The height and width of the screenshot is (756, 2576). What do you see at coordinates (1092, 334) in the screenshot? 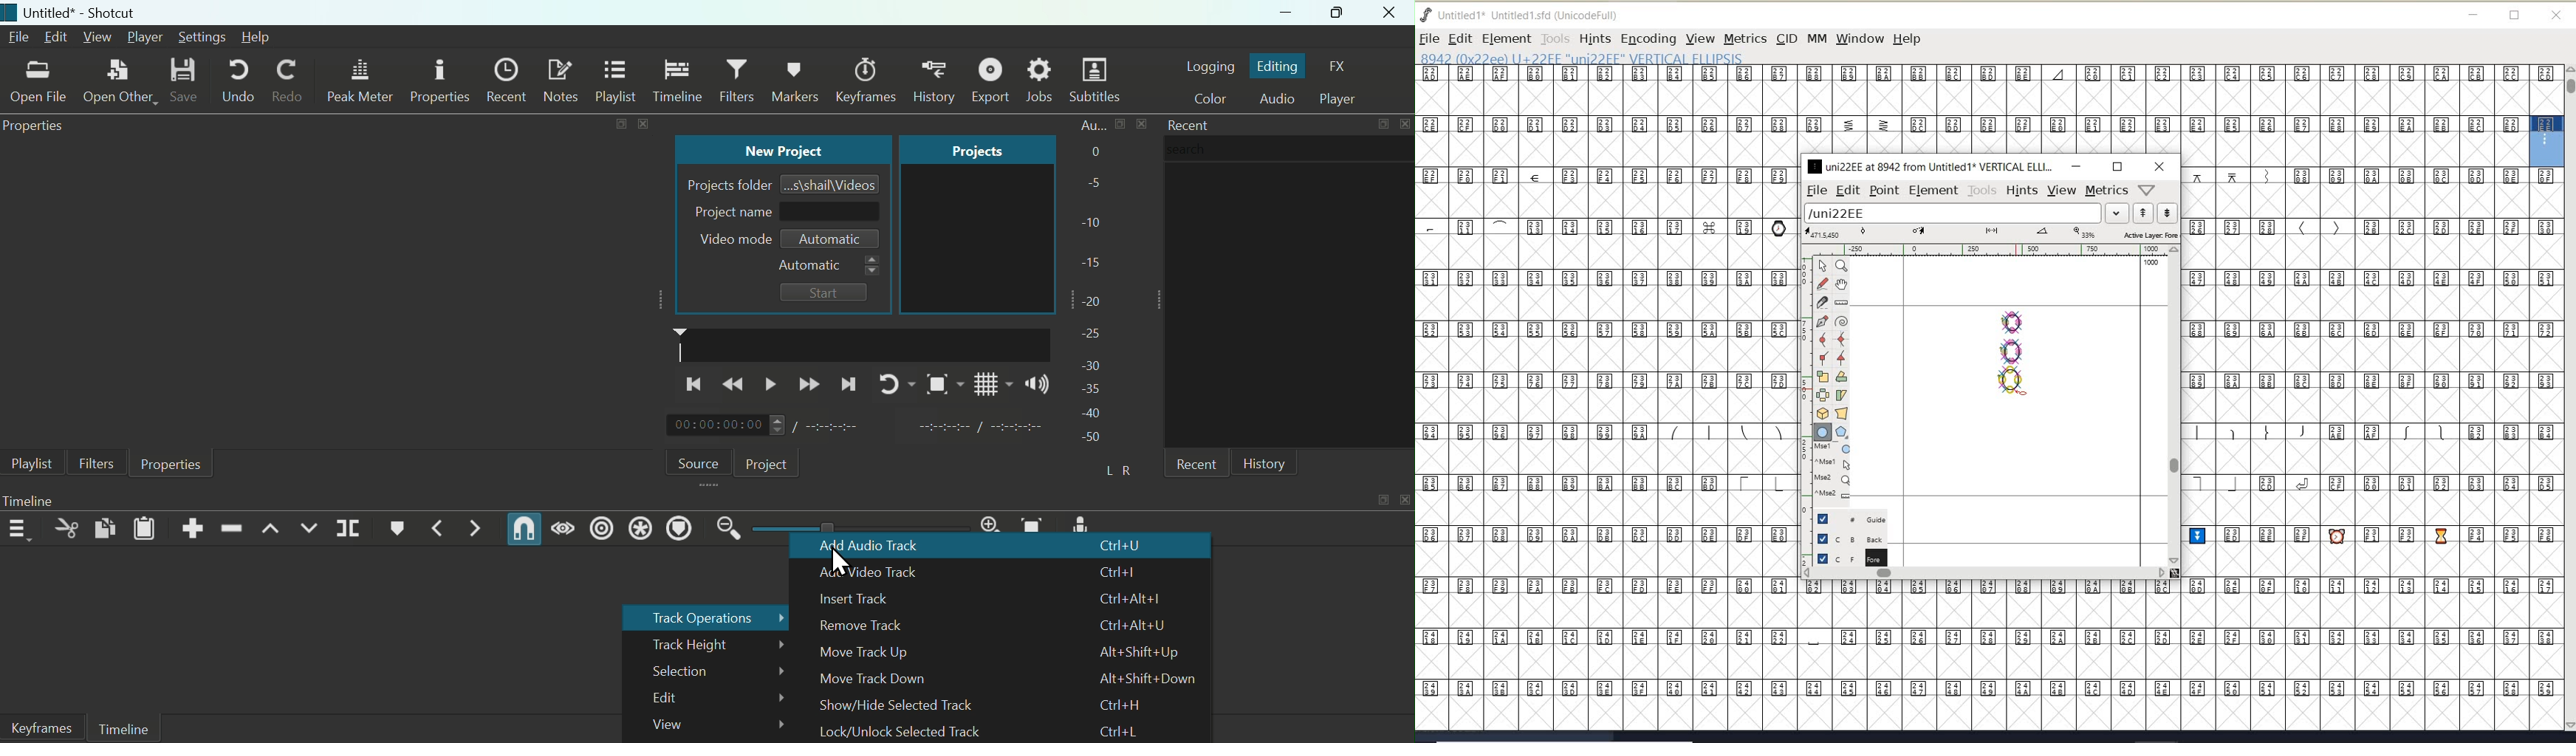
I see `-25` at bounding box center [1092, 334].